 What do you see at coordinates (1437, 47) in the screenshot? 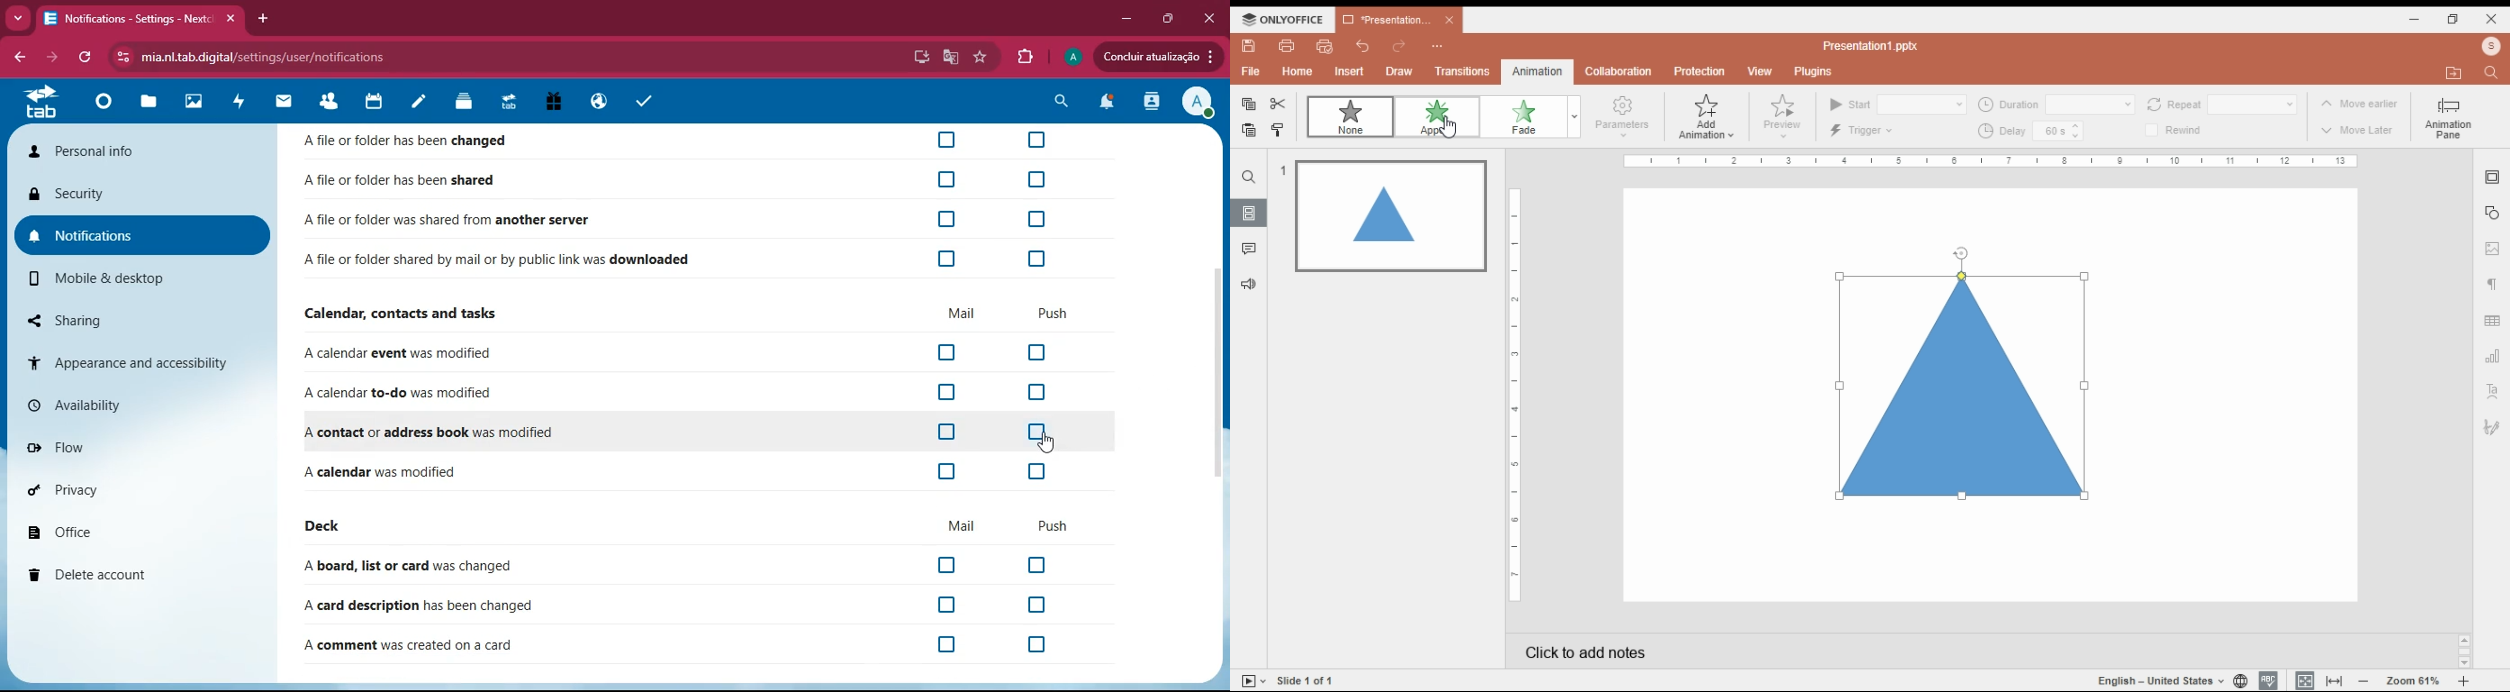
I see `more options` at bounding box center [1437, 47].